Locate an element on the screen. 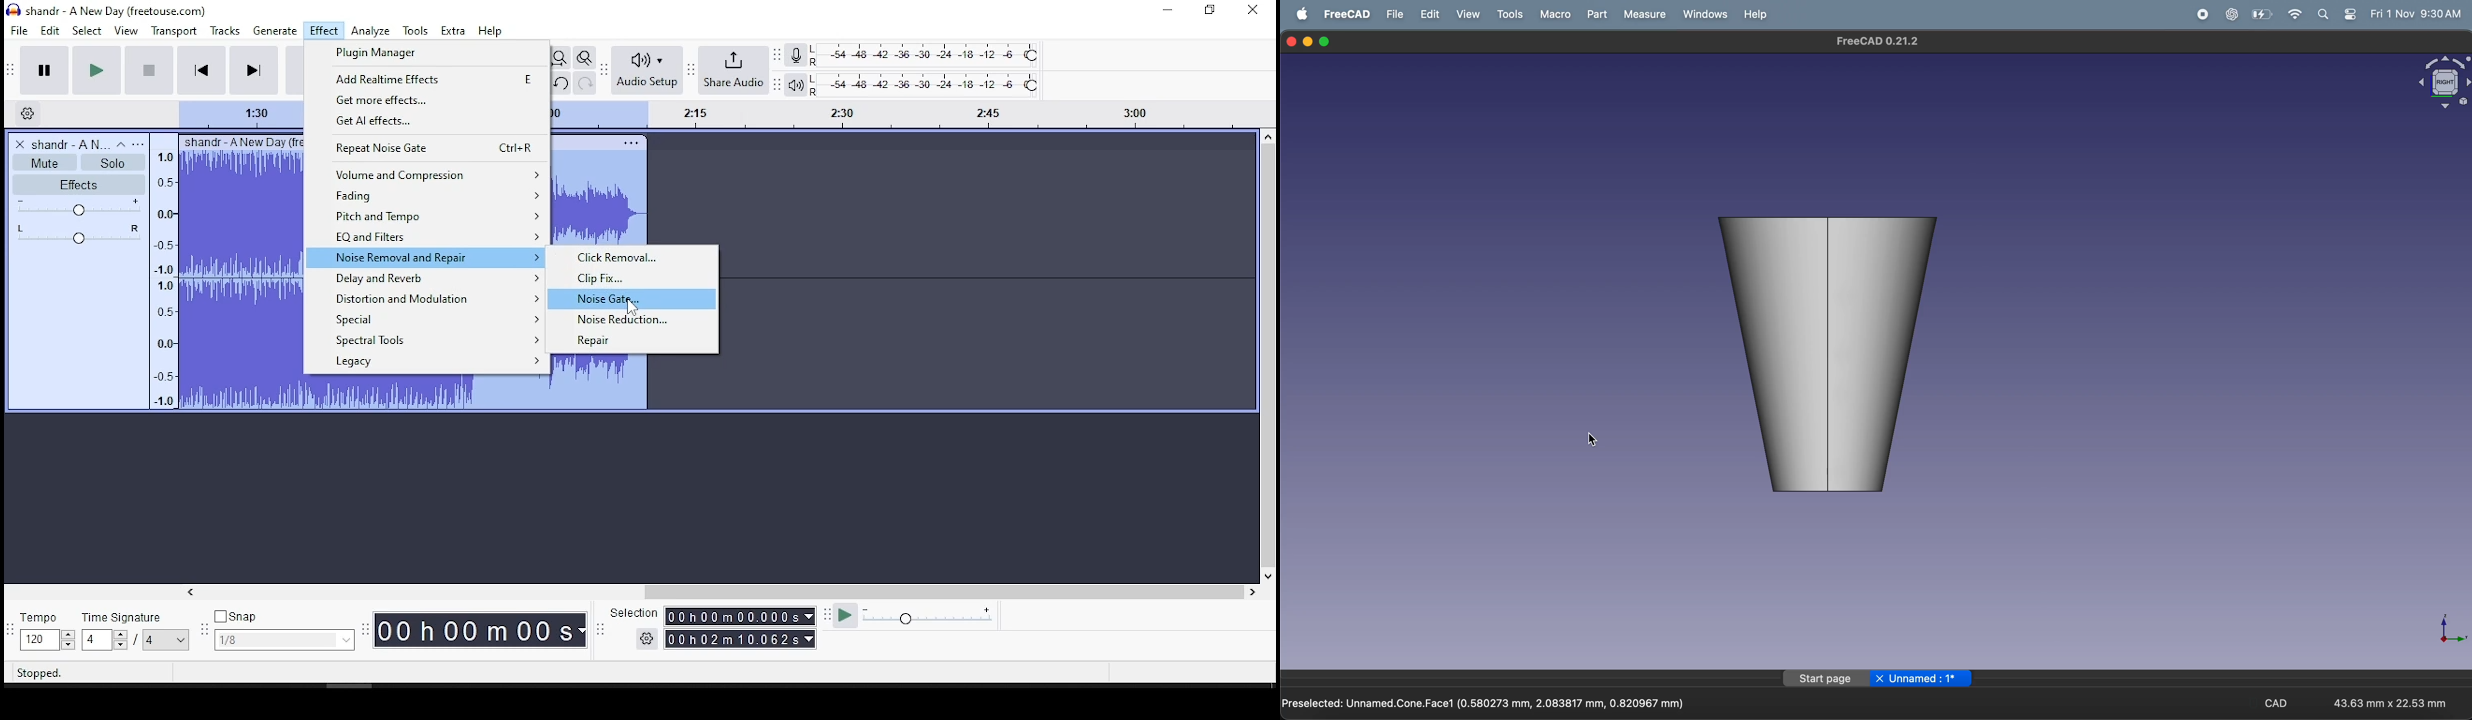 The height and width of the screenshot is (728, 2492). audio track is located at coordinates (425, 396).